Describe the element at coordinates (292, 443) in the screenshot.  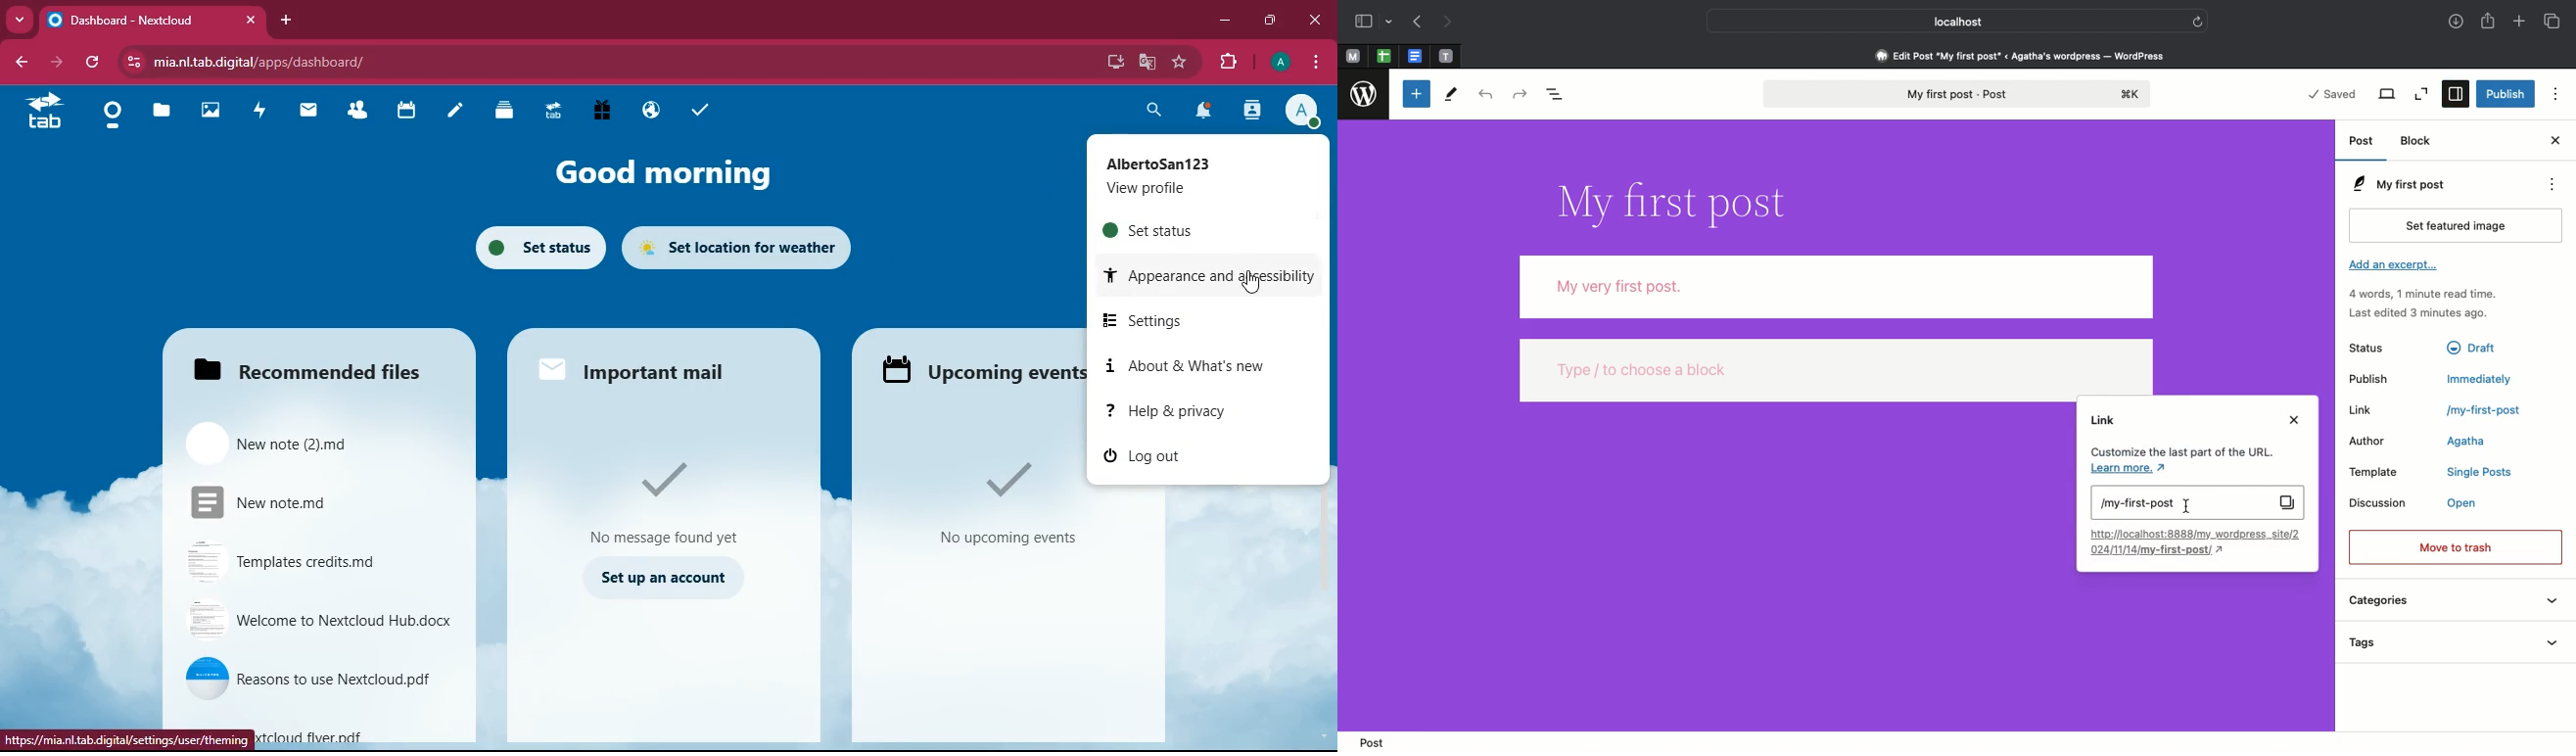
I see `file` at that location.